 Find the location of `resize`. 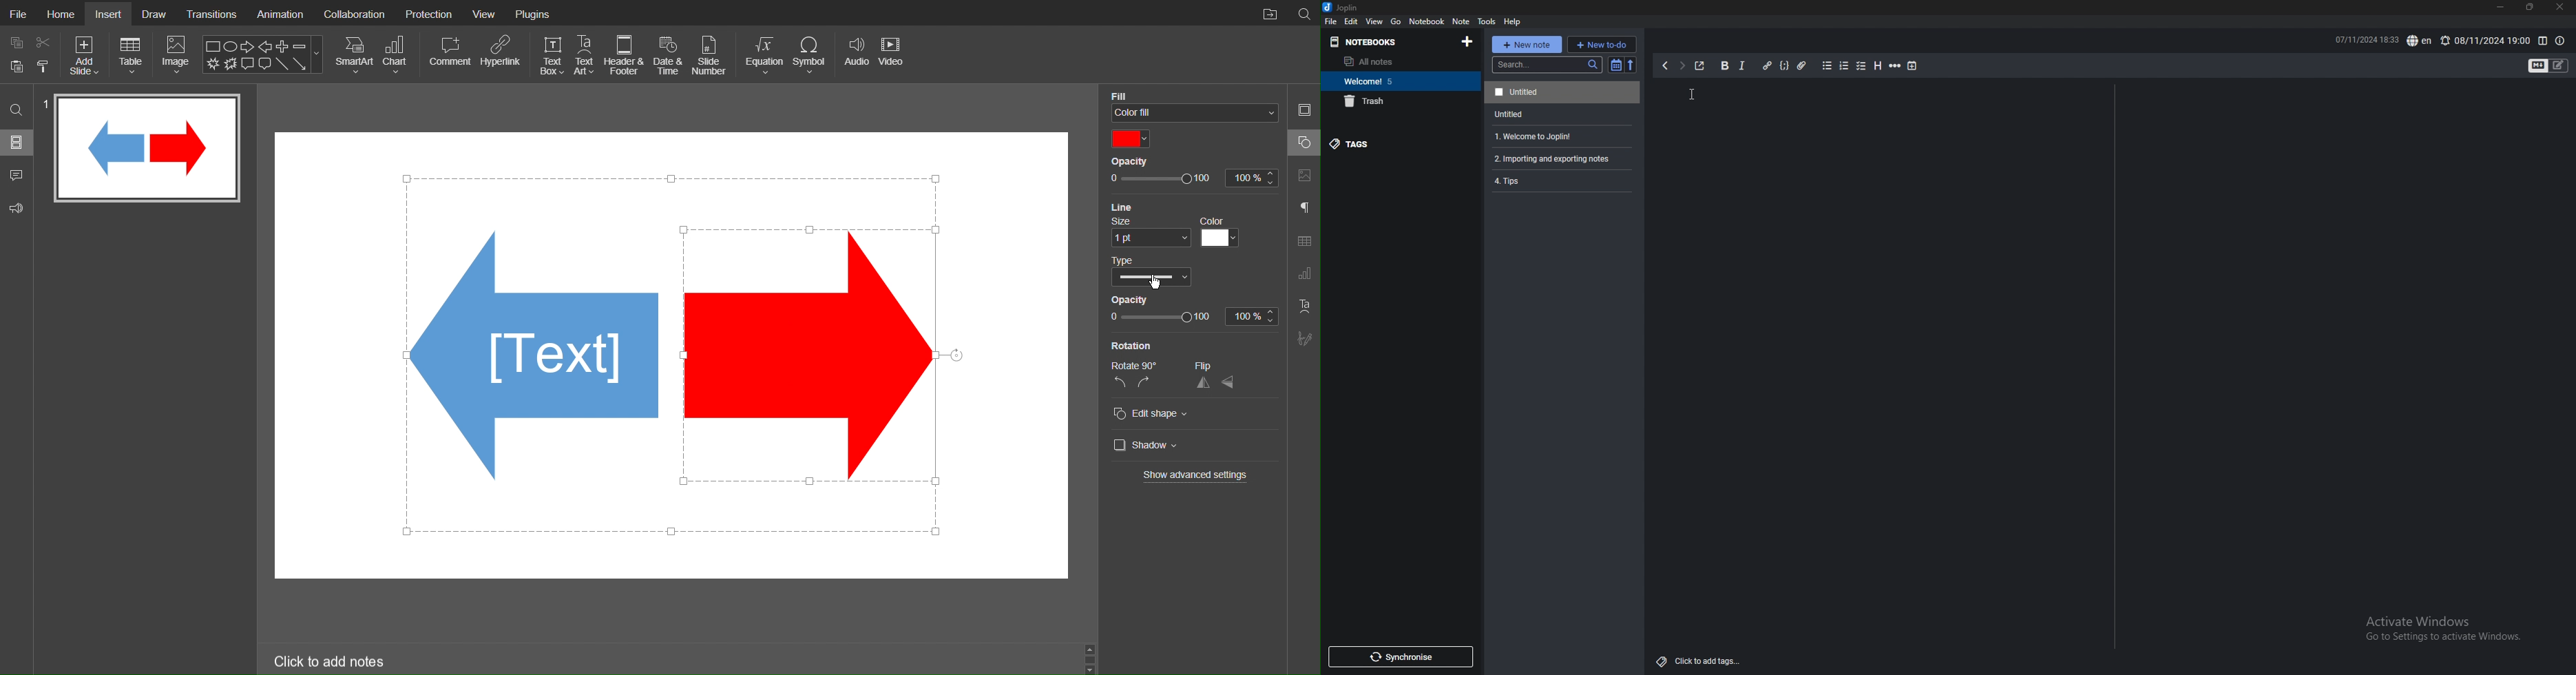

resize is located at coordinates (2529, 7).